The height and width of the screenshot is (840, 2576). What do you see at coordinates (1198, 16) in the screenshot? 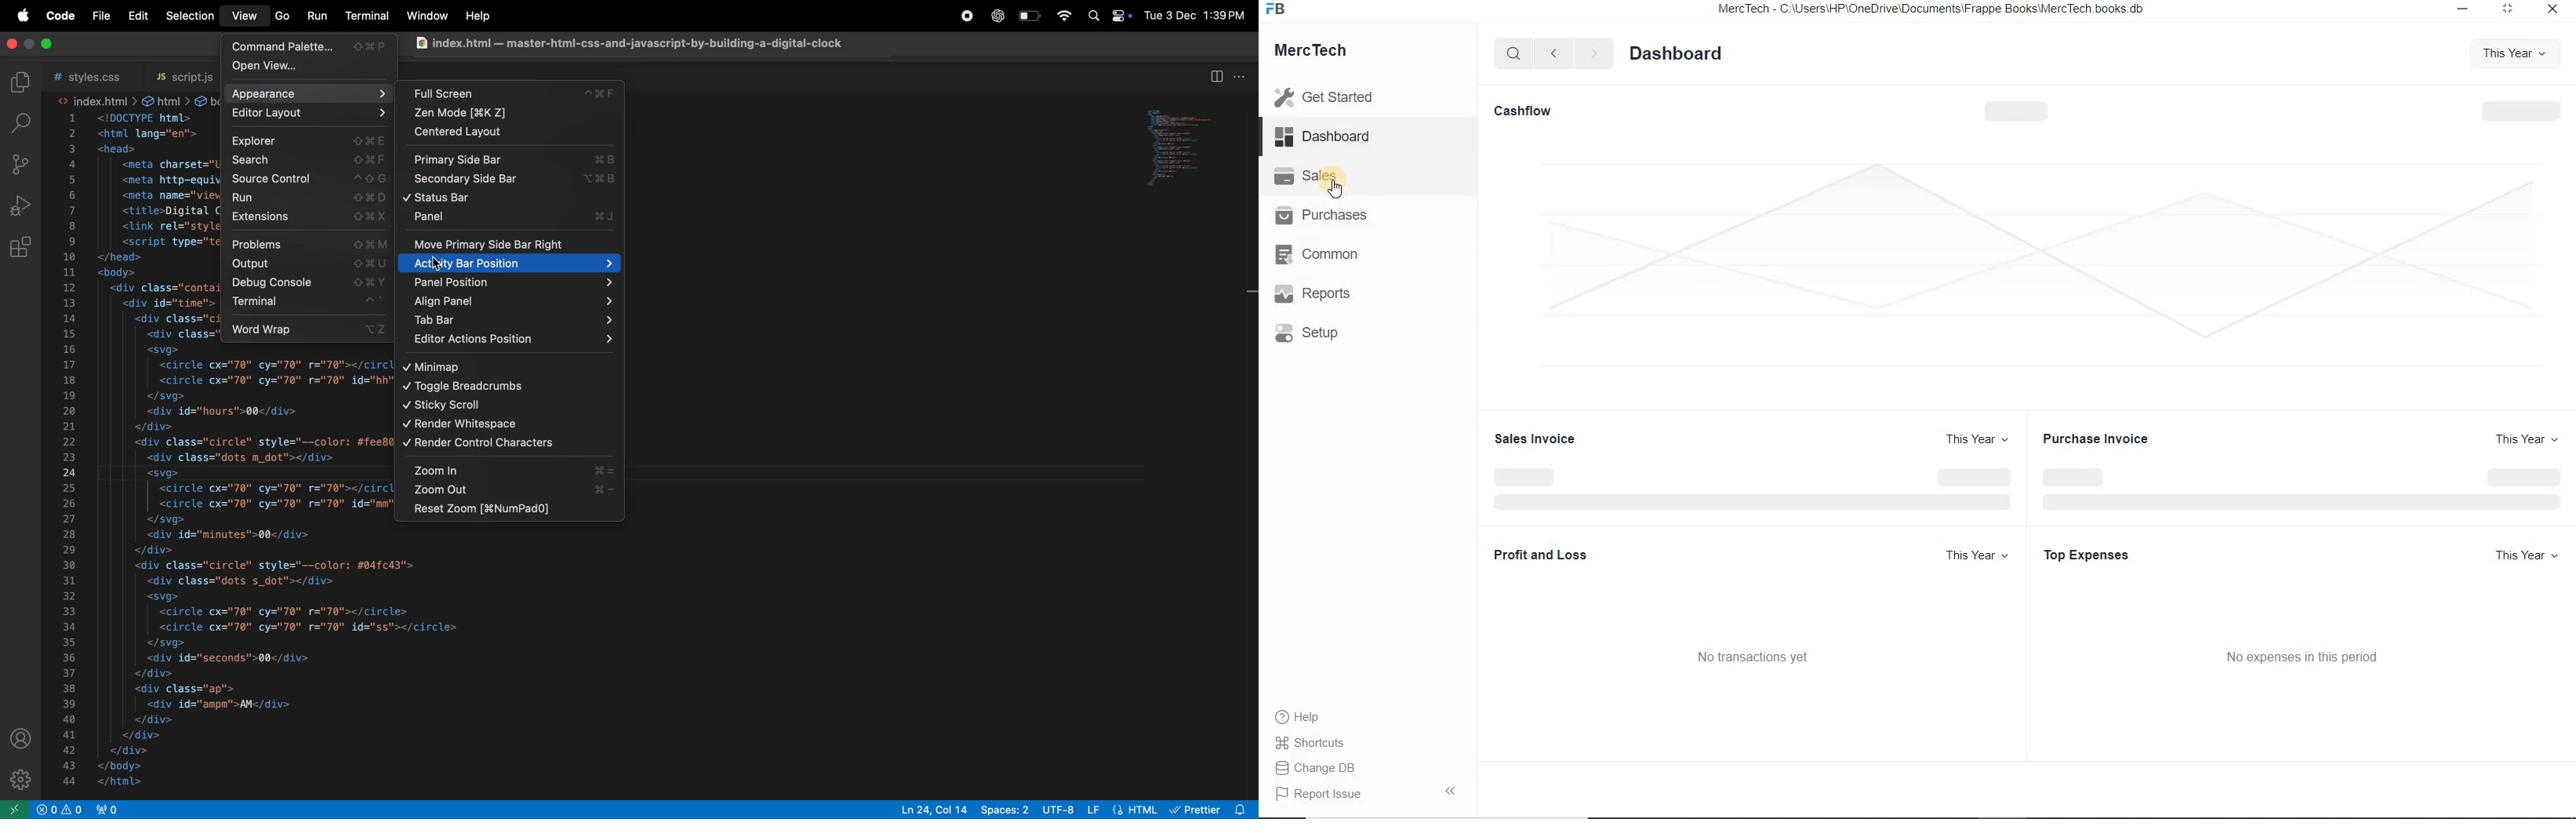
I see `date and time` at bounding box center [1198, 16].